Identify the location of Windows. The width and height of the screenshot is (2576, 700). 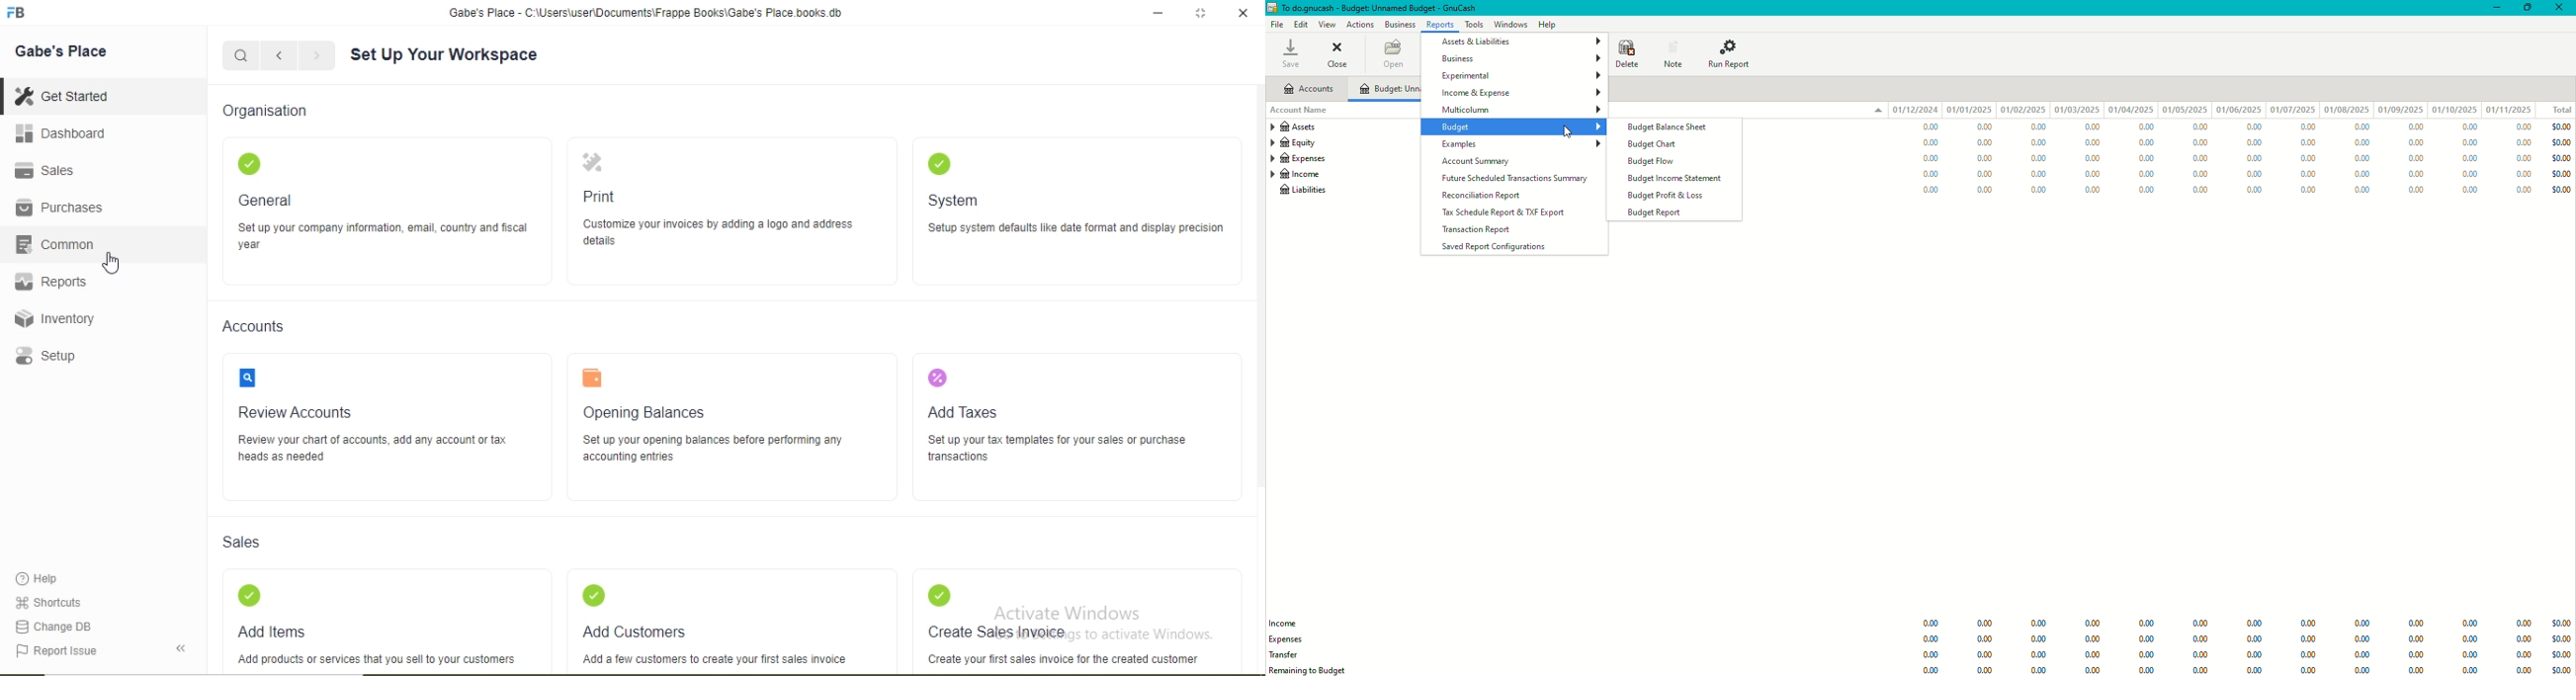
(1512, 24).